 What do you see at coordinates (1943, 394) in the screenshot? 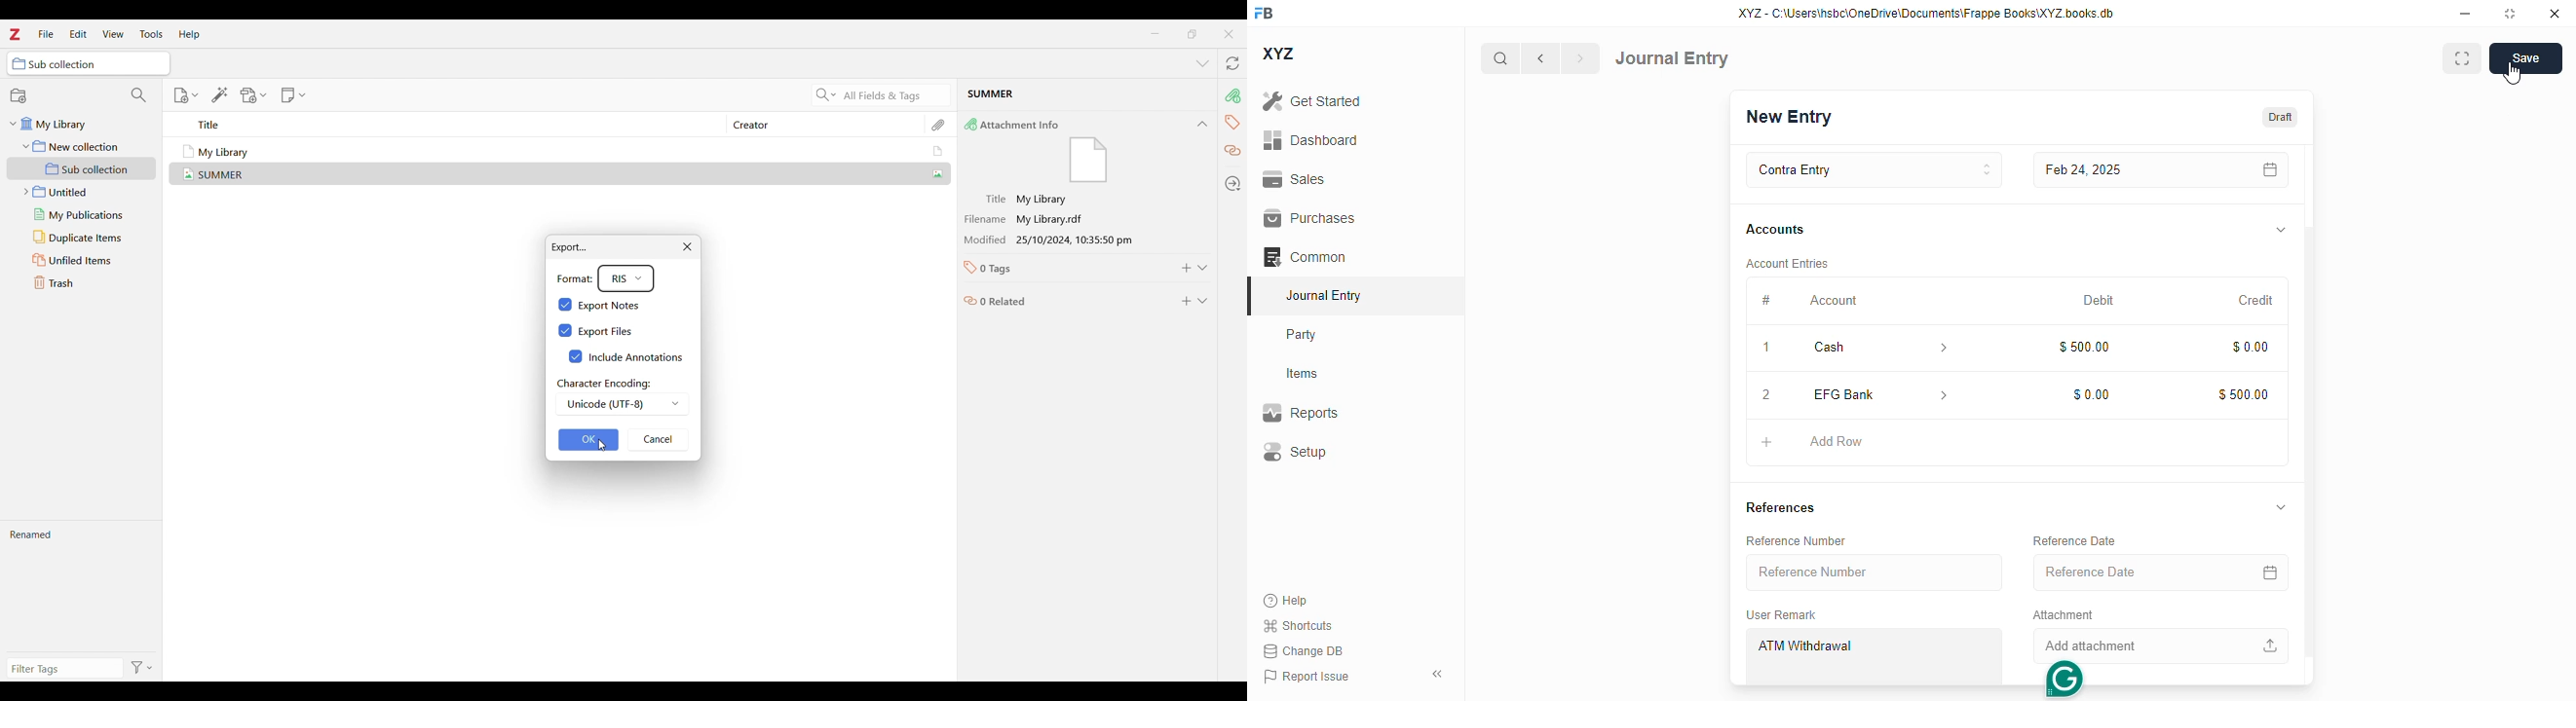
I see `account information` at bounding box center [1943, 394].